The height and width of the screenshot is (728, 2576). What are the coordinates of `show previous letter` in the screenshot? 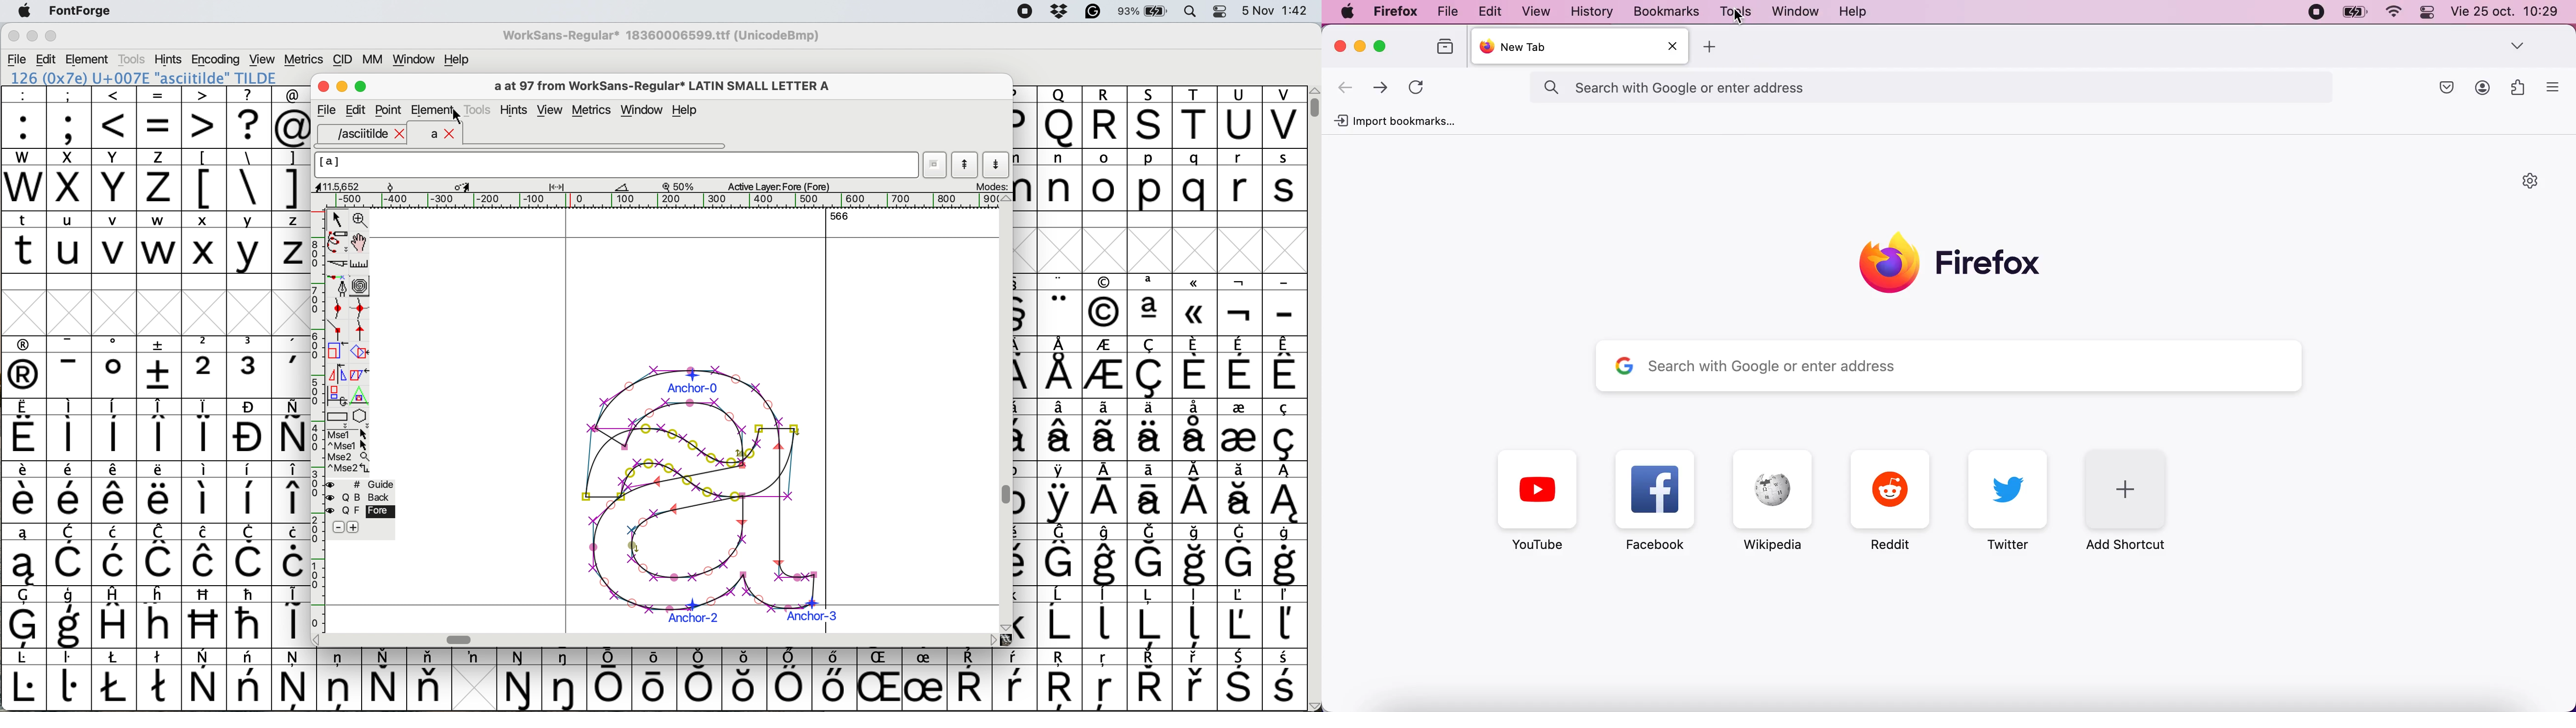 It's located at (965, 165).